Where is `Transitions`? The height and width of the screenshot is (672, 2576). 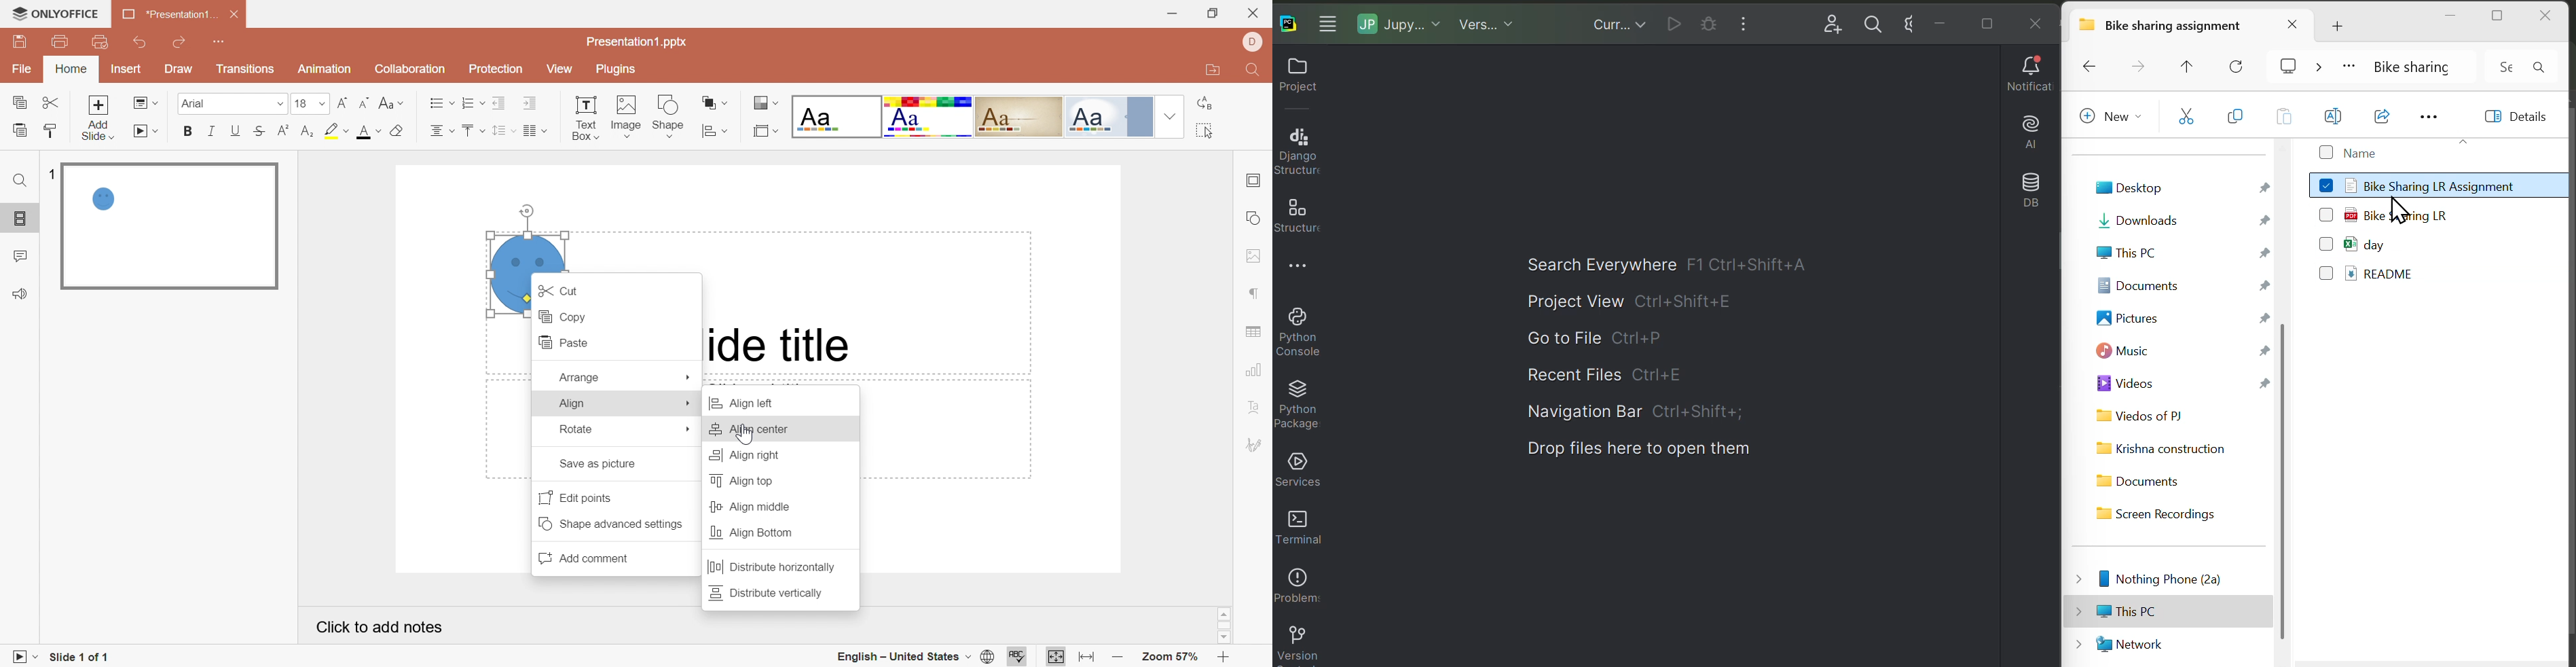 Transitions is located at coordinates (245, 72).